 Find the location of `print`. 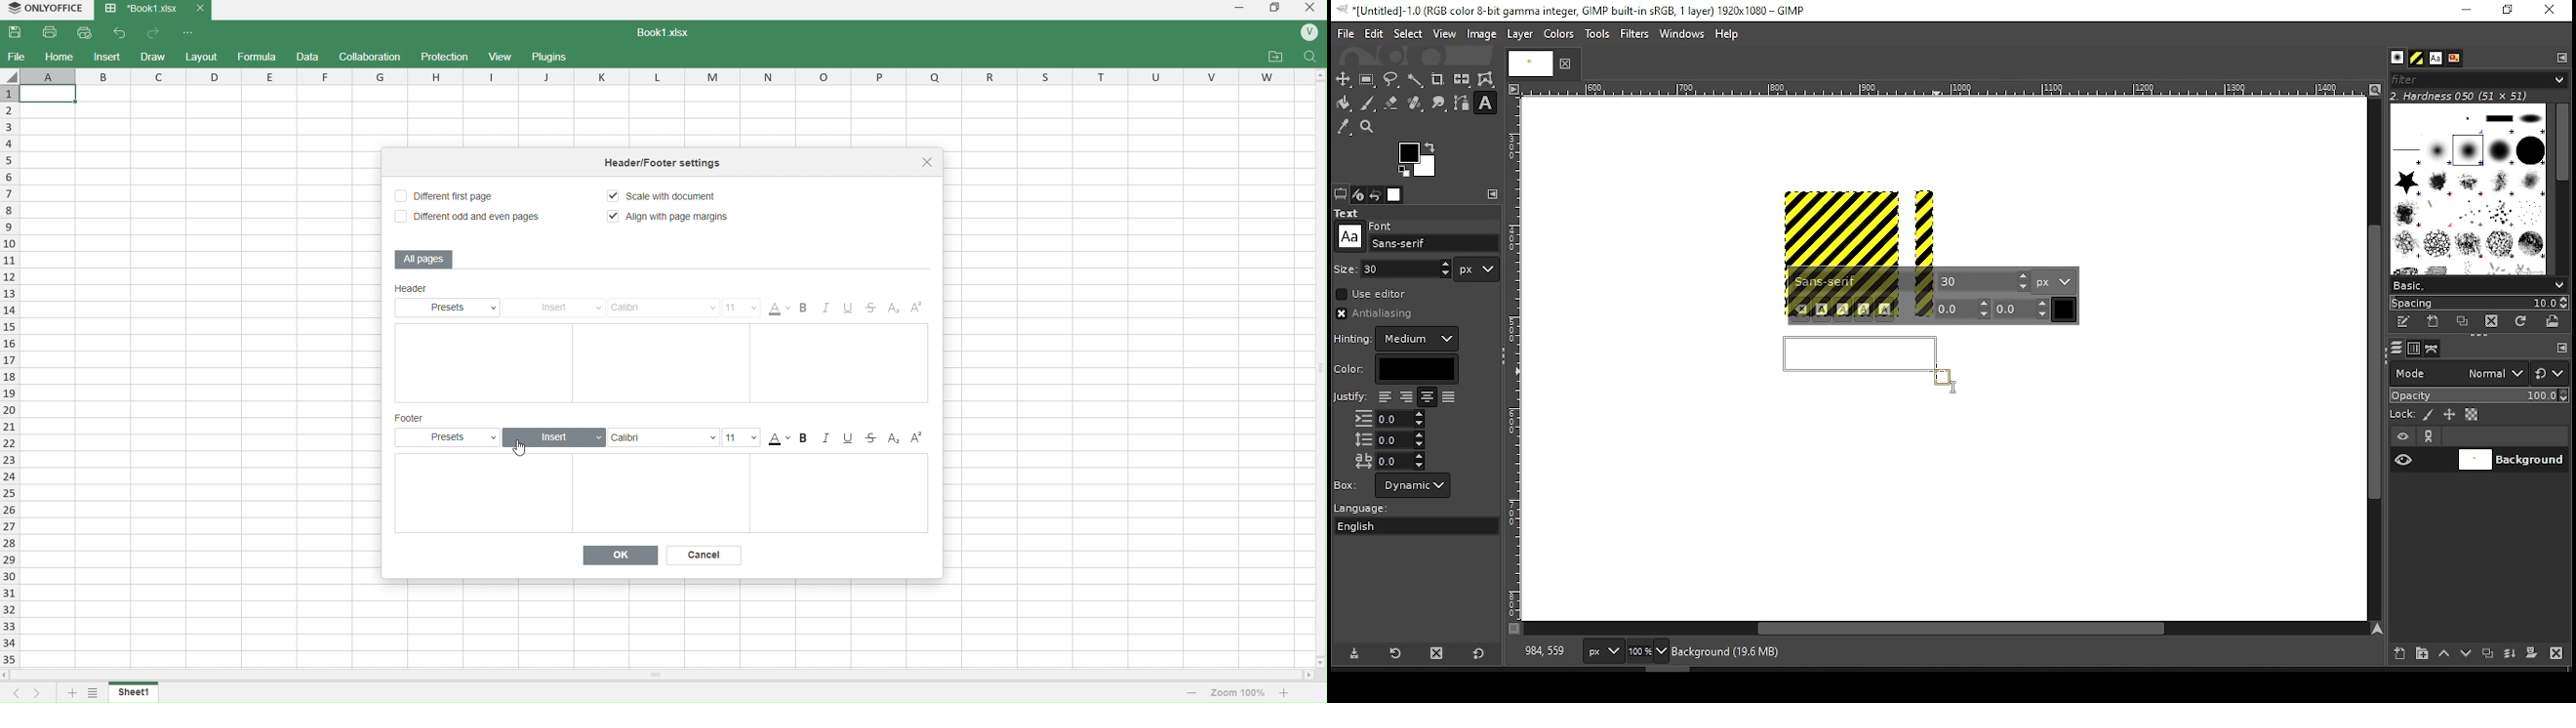

print is located at coordinates (51, 32).